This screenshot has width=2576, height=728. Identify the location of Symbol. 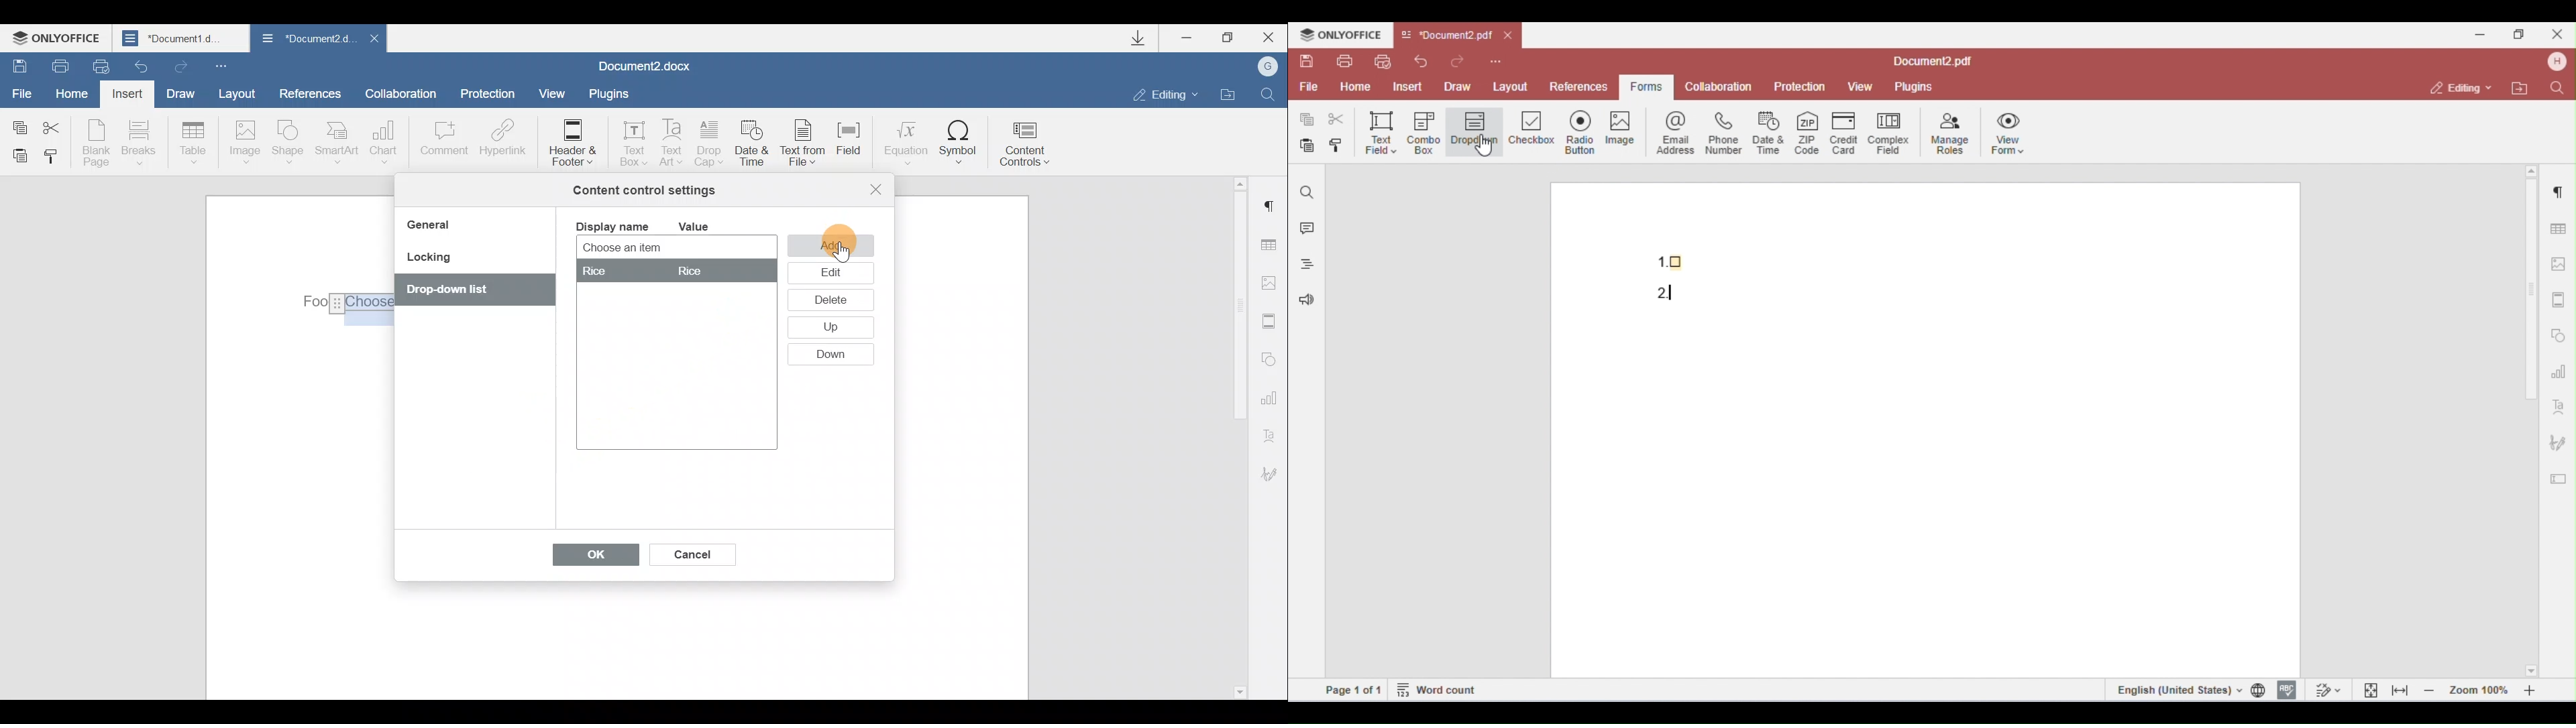
(959, 141).